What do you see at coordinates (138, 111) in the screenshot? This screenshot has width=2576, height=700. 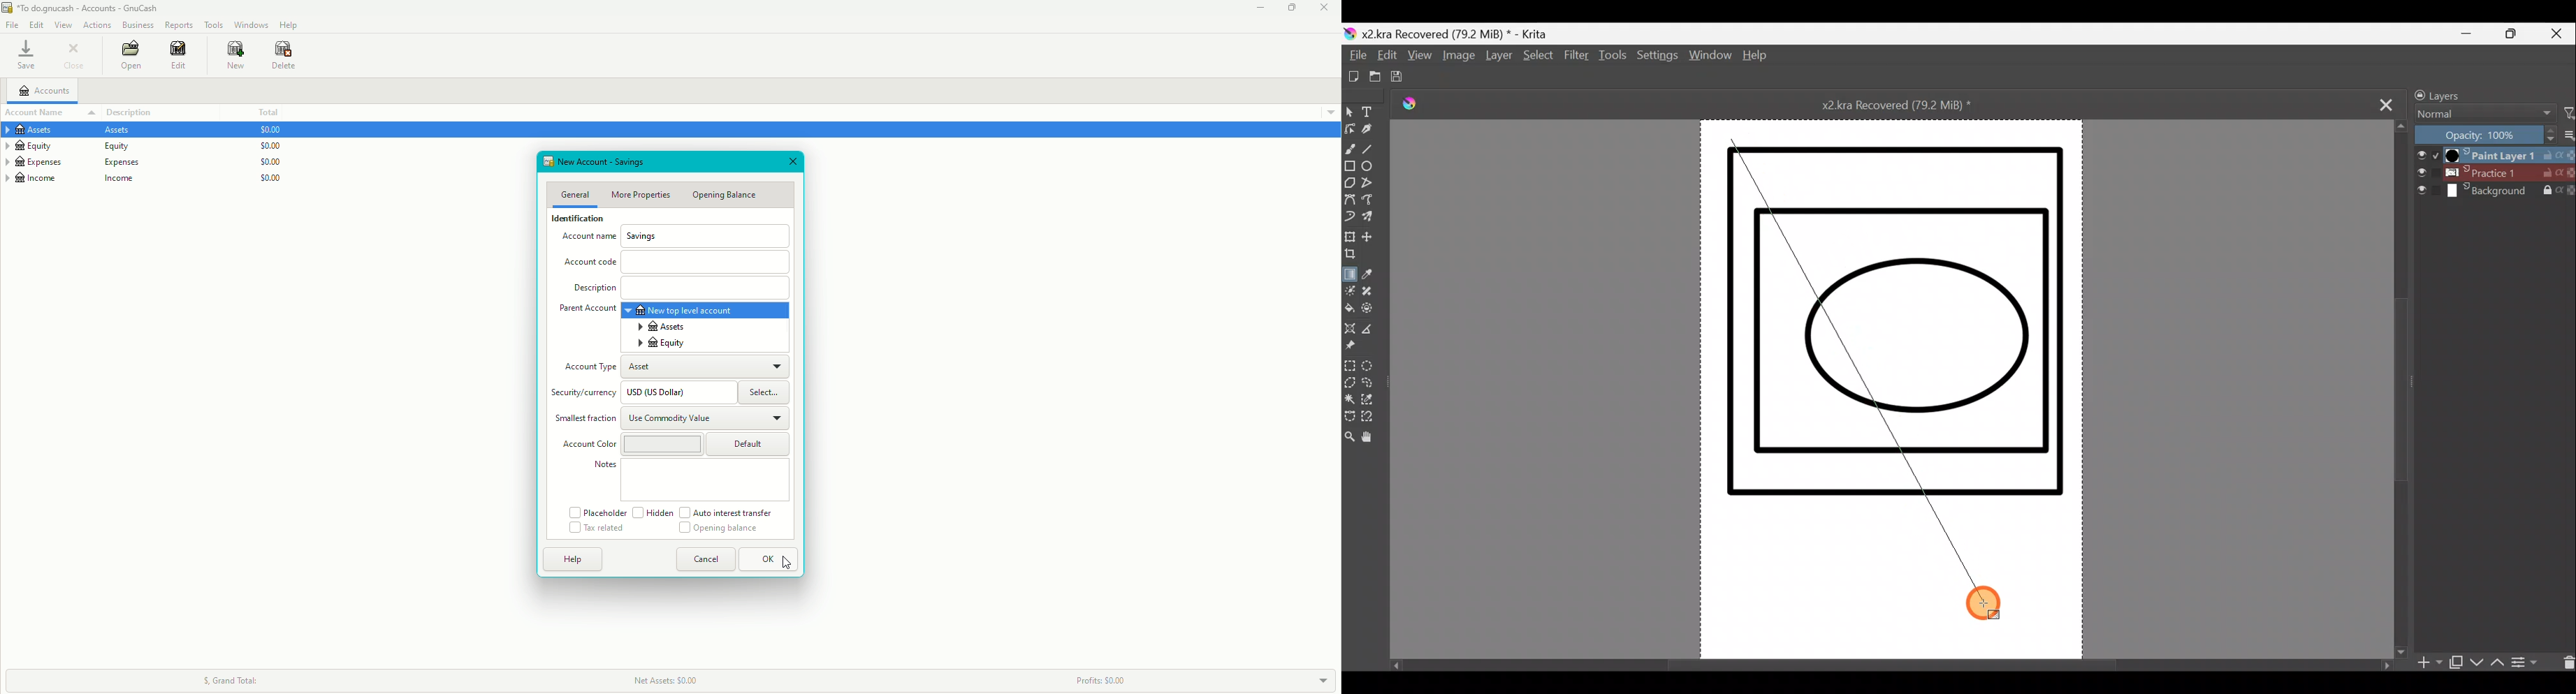 I see `Description` at bounding box center [138, 111].